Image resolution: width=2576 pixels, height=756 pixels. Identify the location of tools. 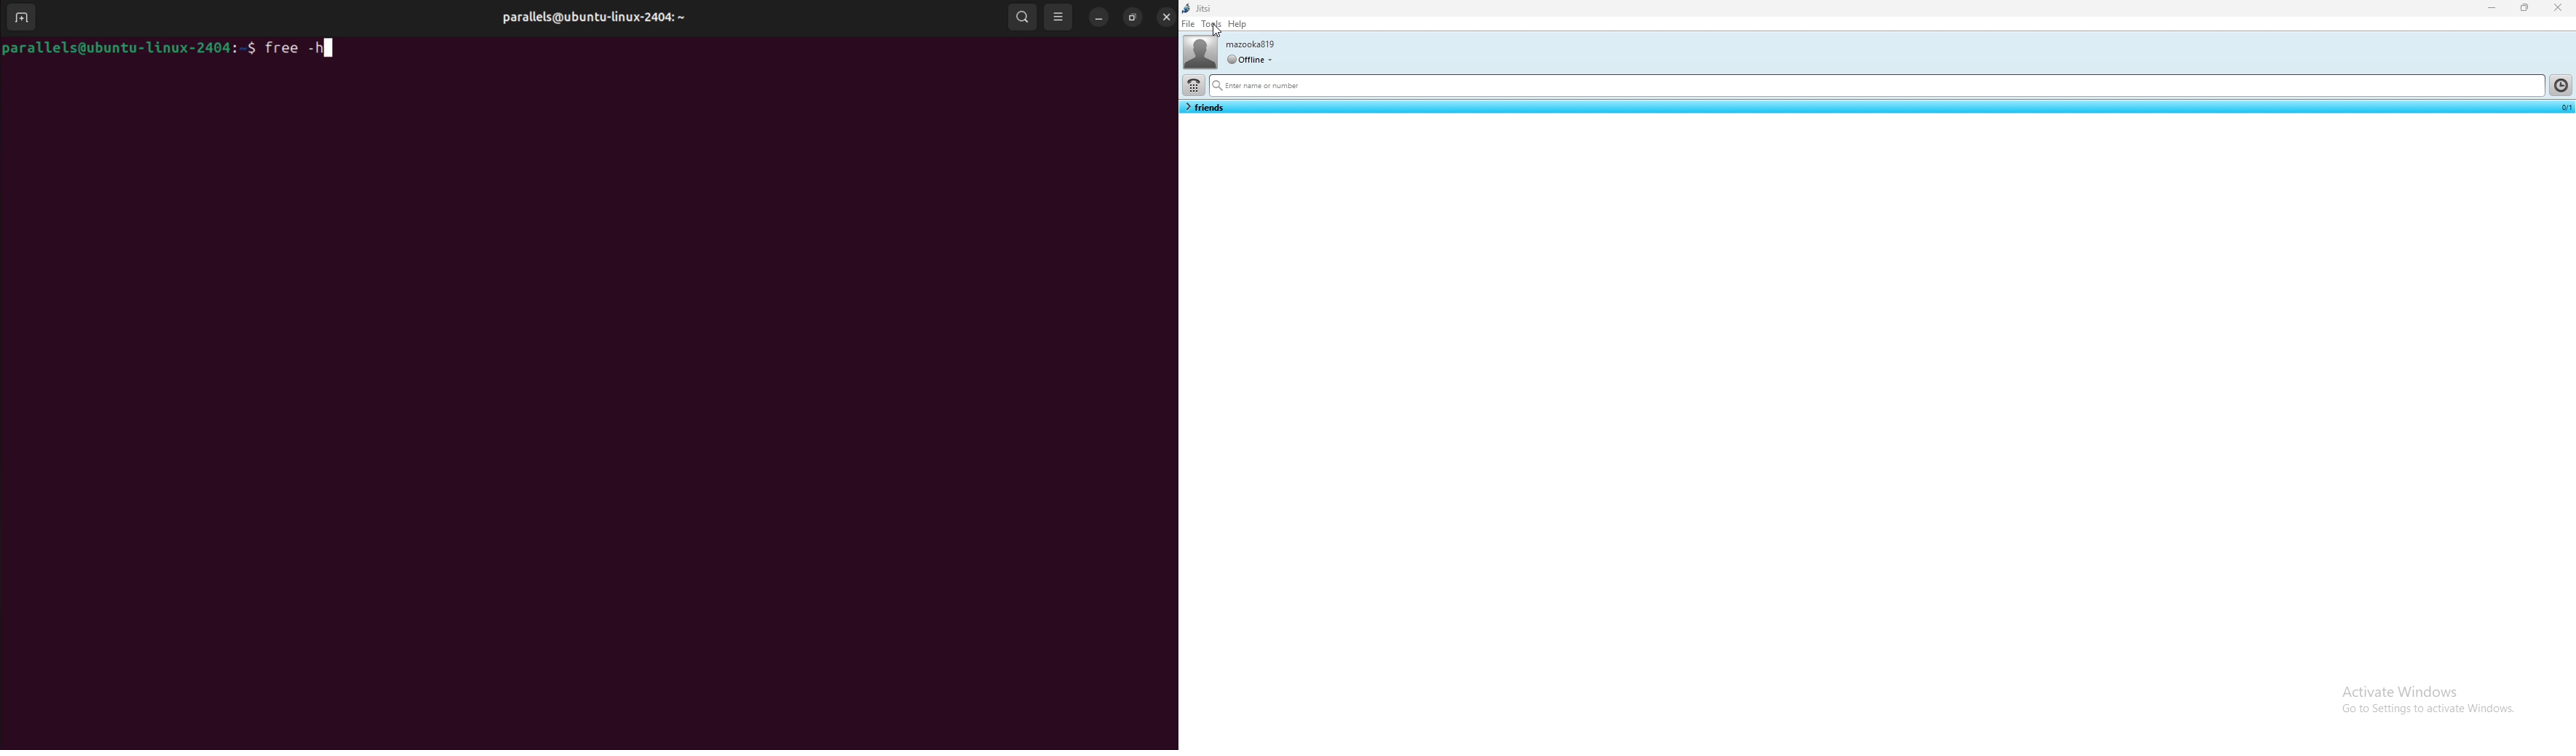
(1211, 23).